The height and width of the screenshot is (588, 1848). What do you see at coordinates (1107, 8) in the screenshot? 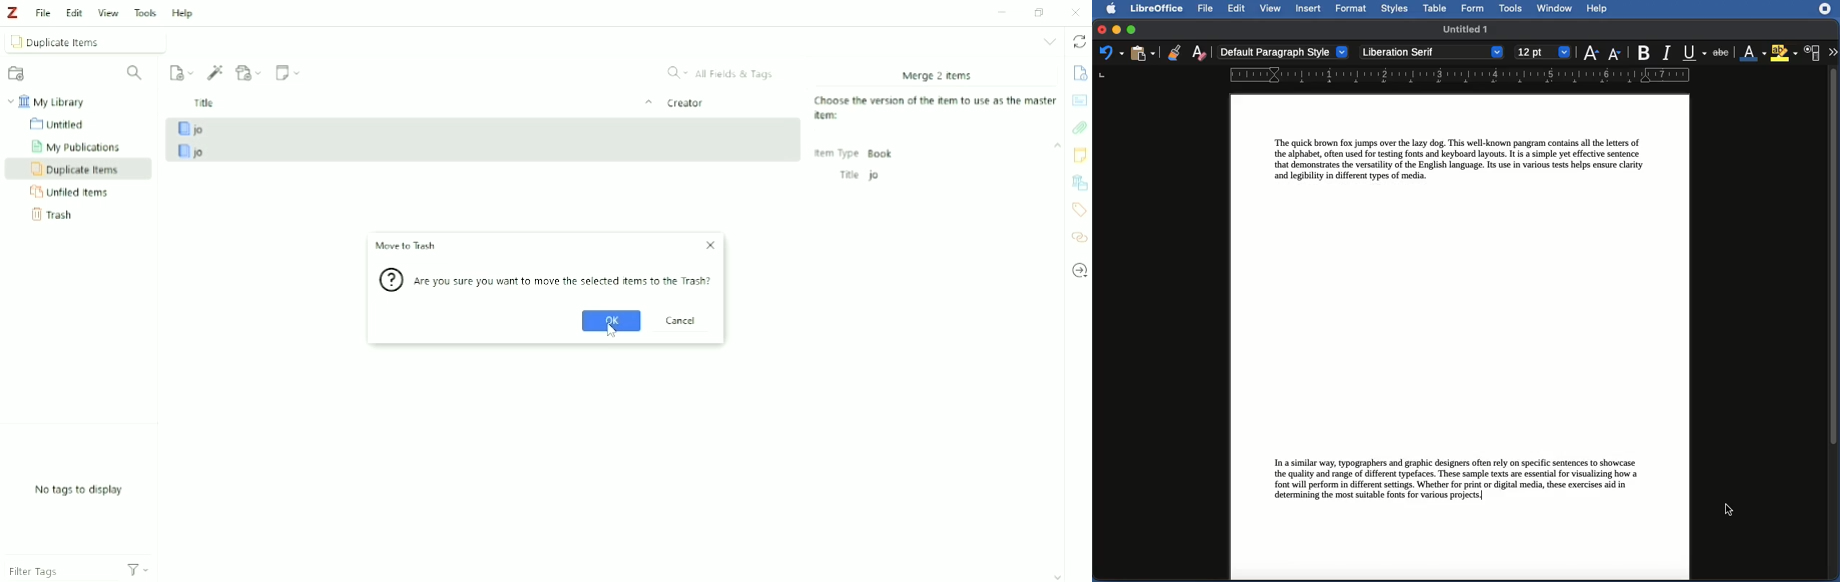
I see `Apple logo` at bounding box center [1107, 8].